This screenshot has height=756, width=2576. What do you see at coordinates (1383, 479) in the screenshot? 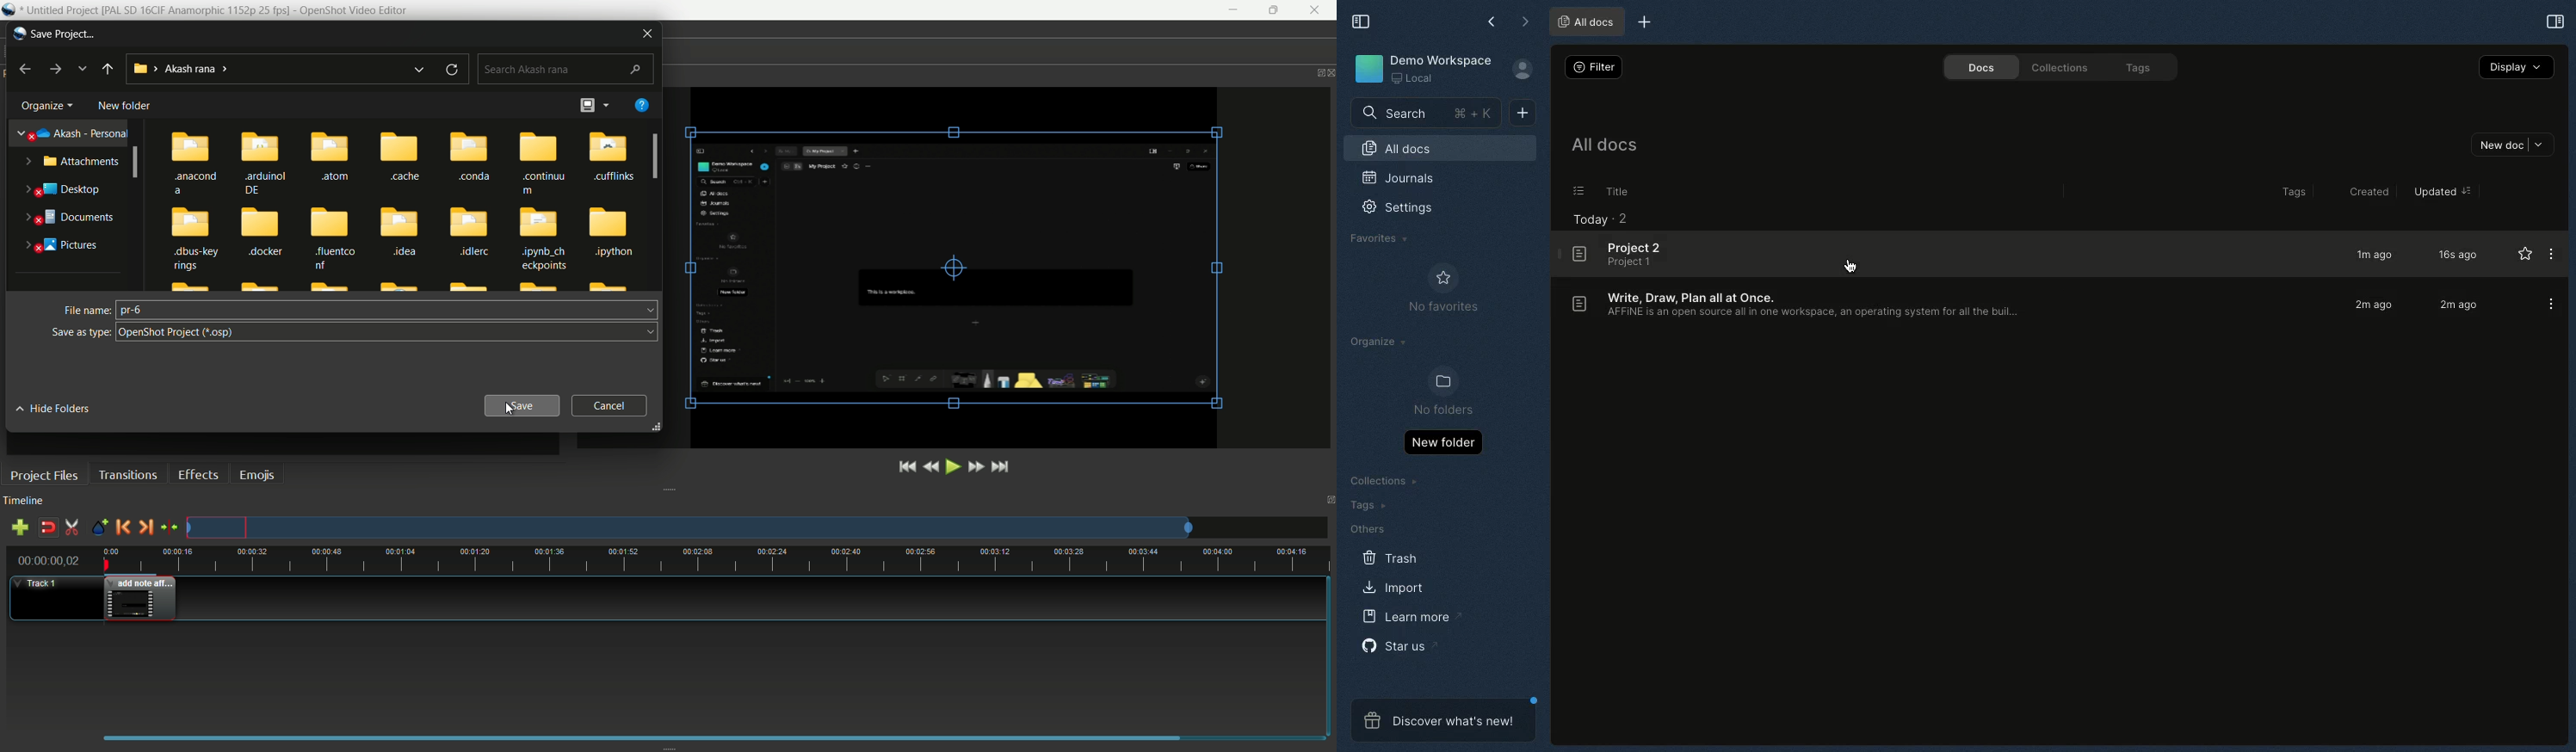
I see `Collections` at bounding box center [1383, 479].